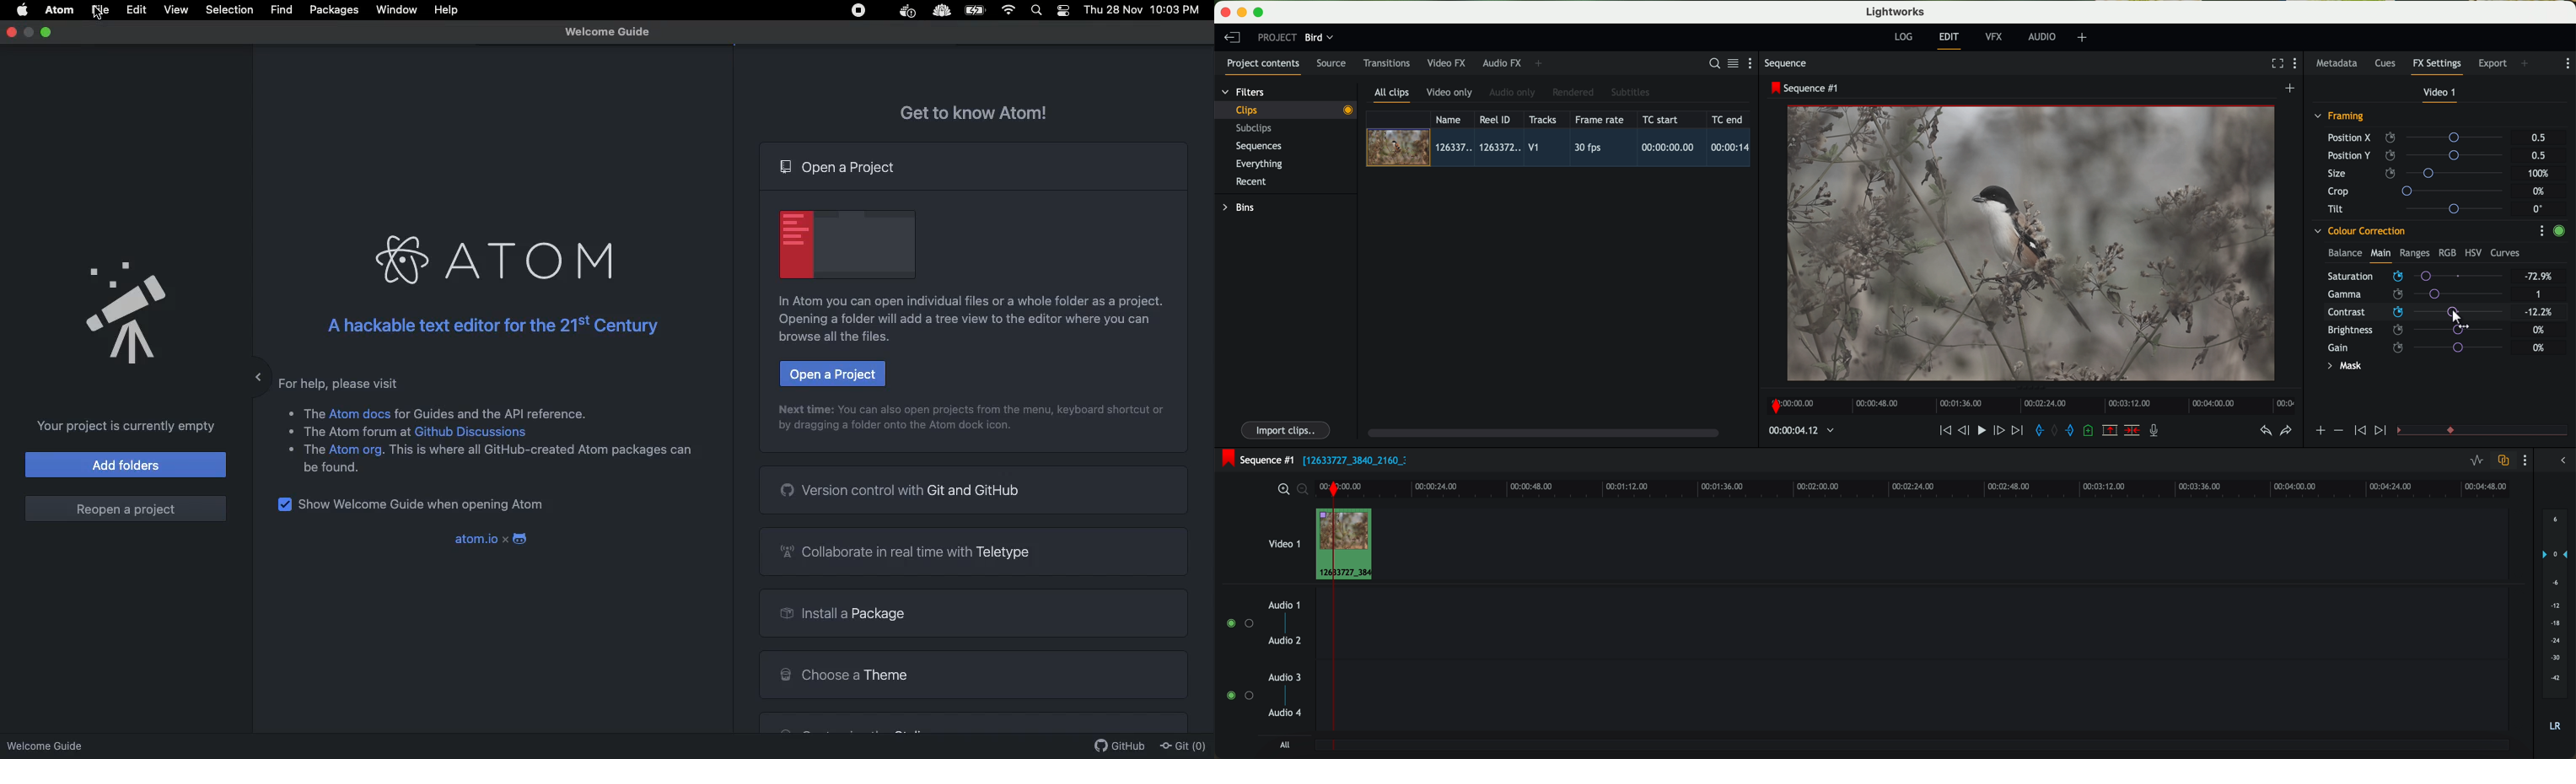 This screenshot has width=2576, height=784. I want to click on fx settings, so click(2436, 66).